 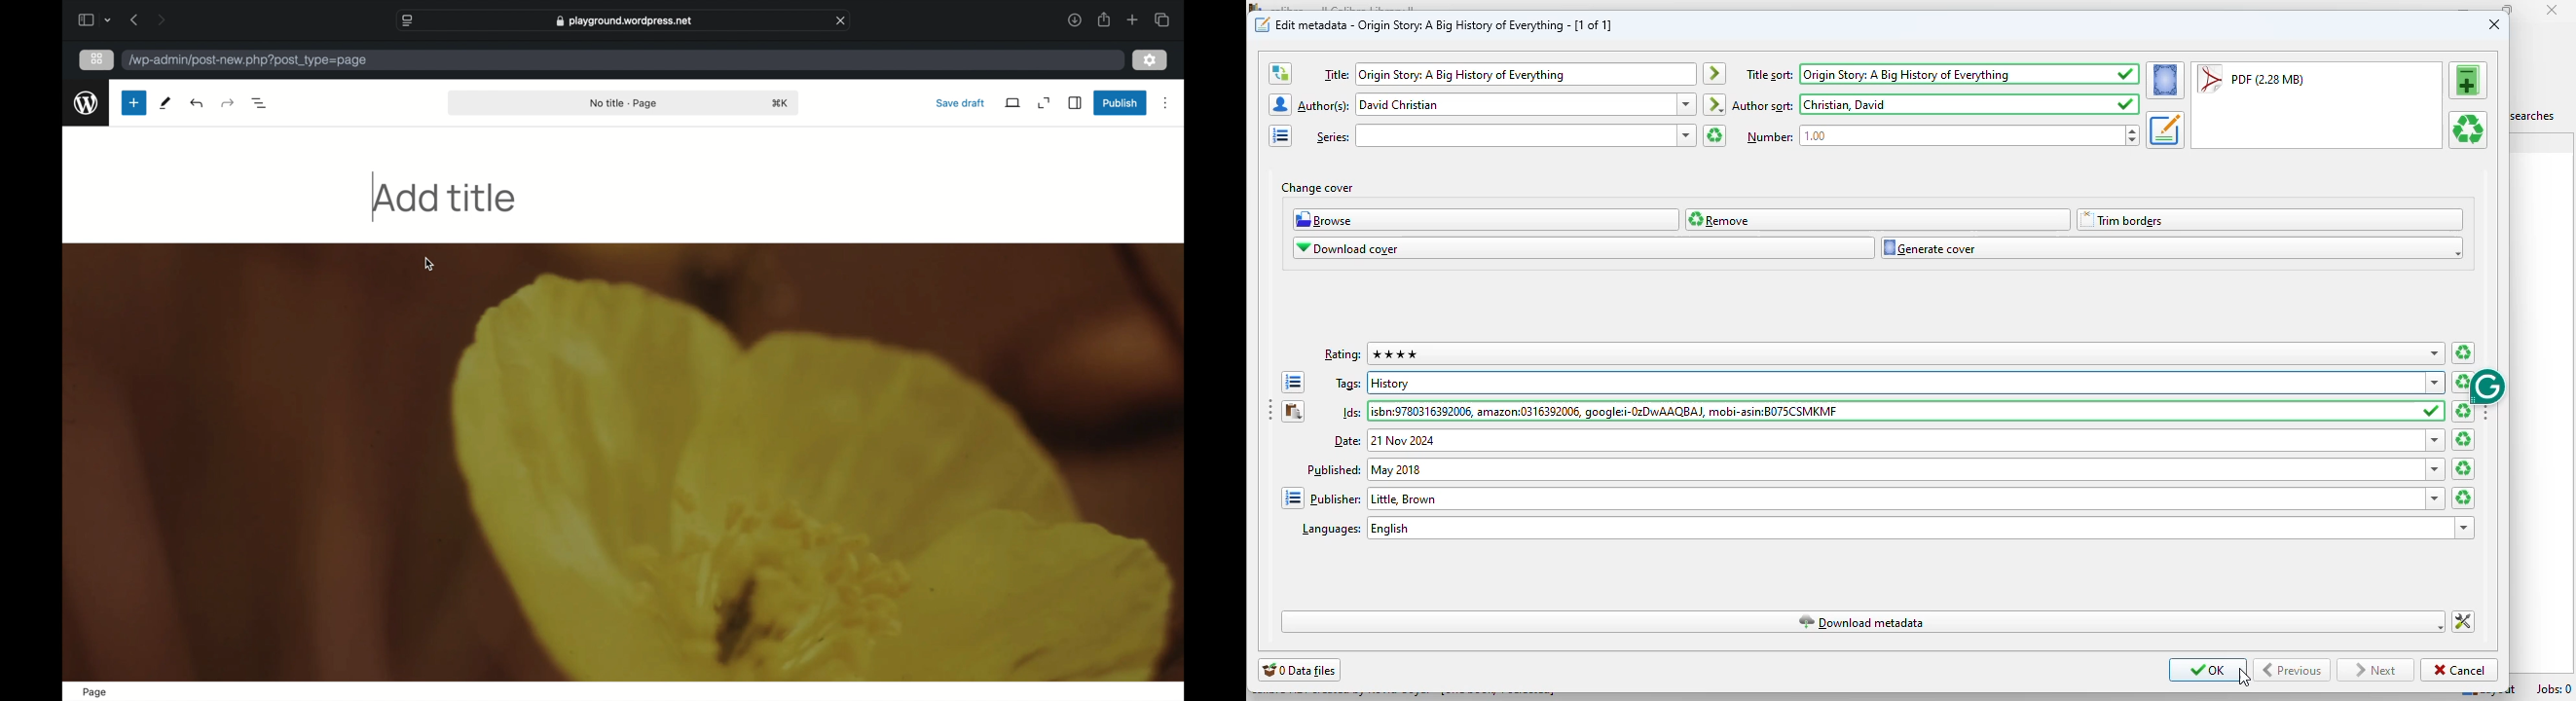 I want to click on automatically create the author sort entry based on the current author entry, so click(x=1715, y=104).